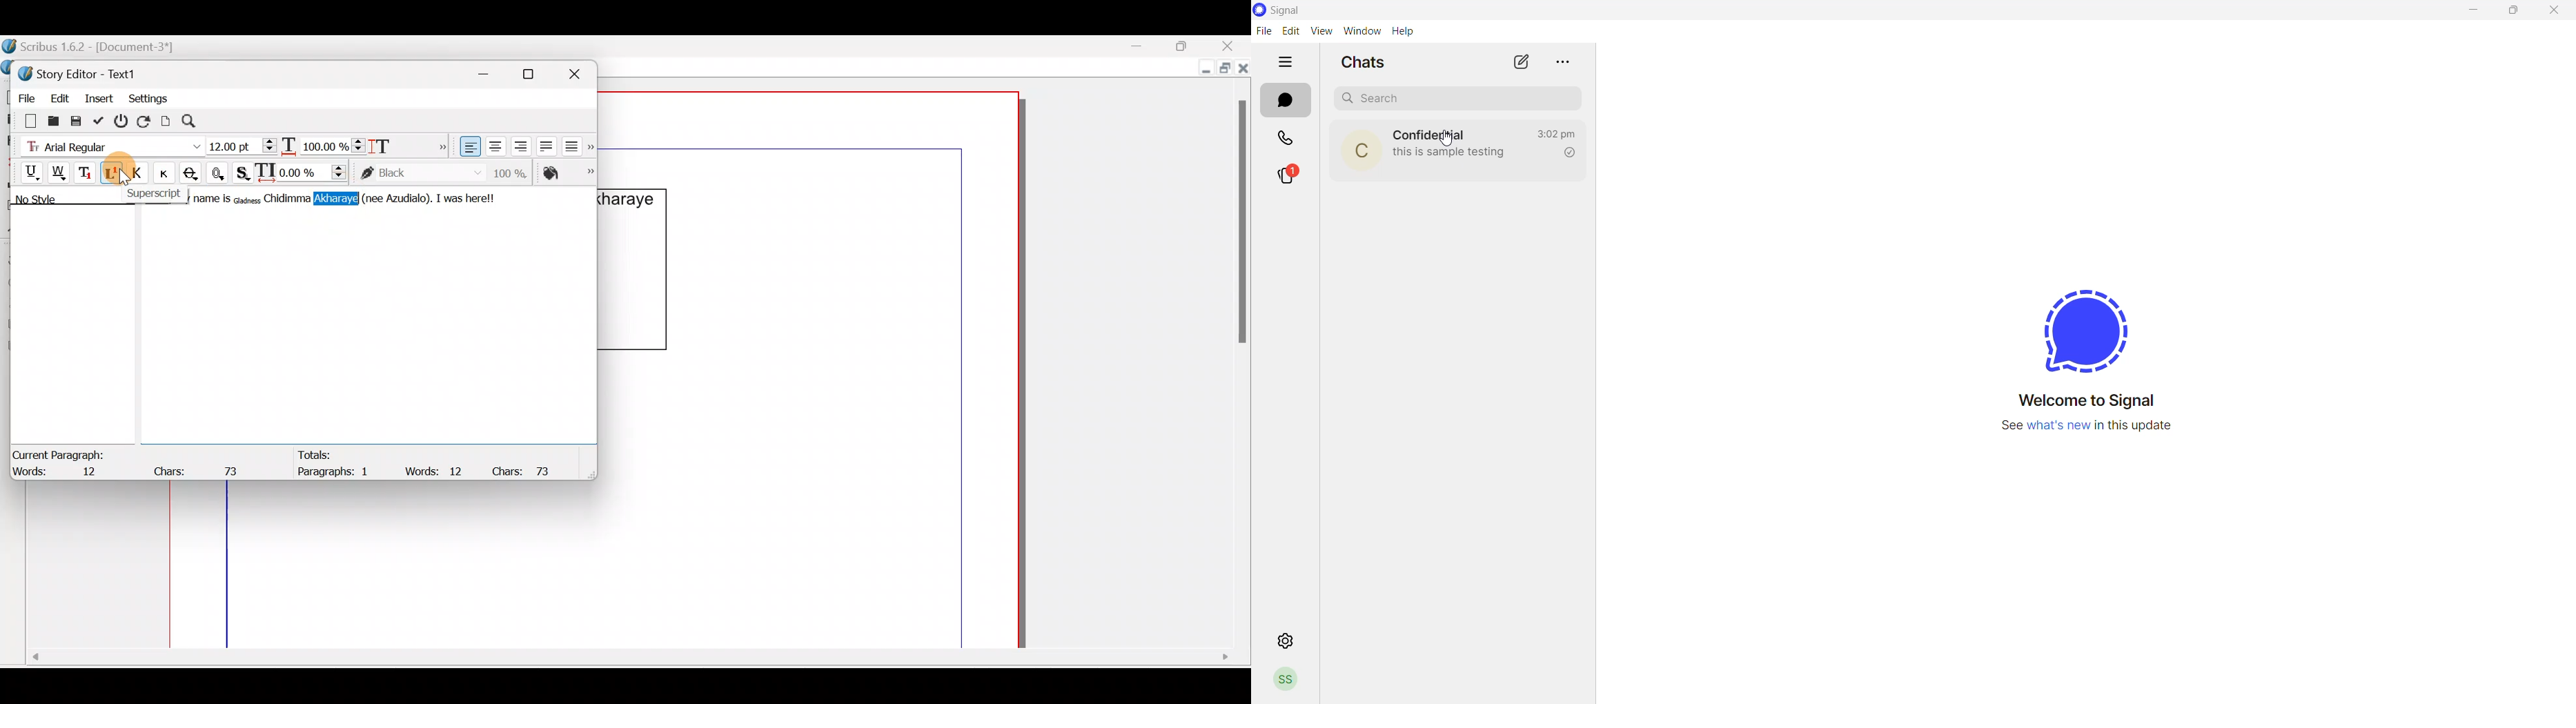 This screenshot has height=728, width=2576. What do you see at coordinates (59, 96) in the screenshot?
I see `Edit ` at bounding box center [59, 96].